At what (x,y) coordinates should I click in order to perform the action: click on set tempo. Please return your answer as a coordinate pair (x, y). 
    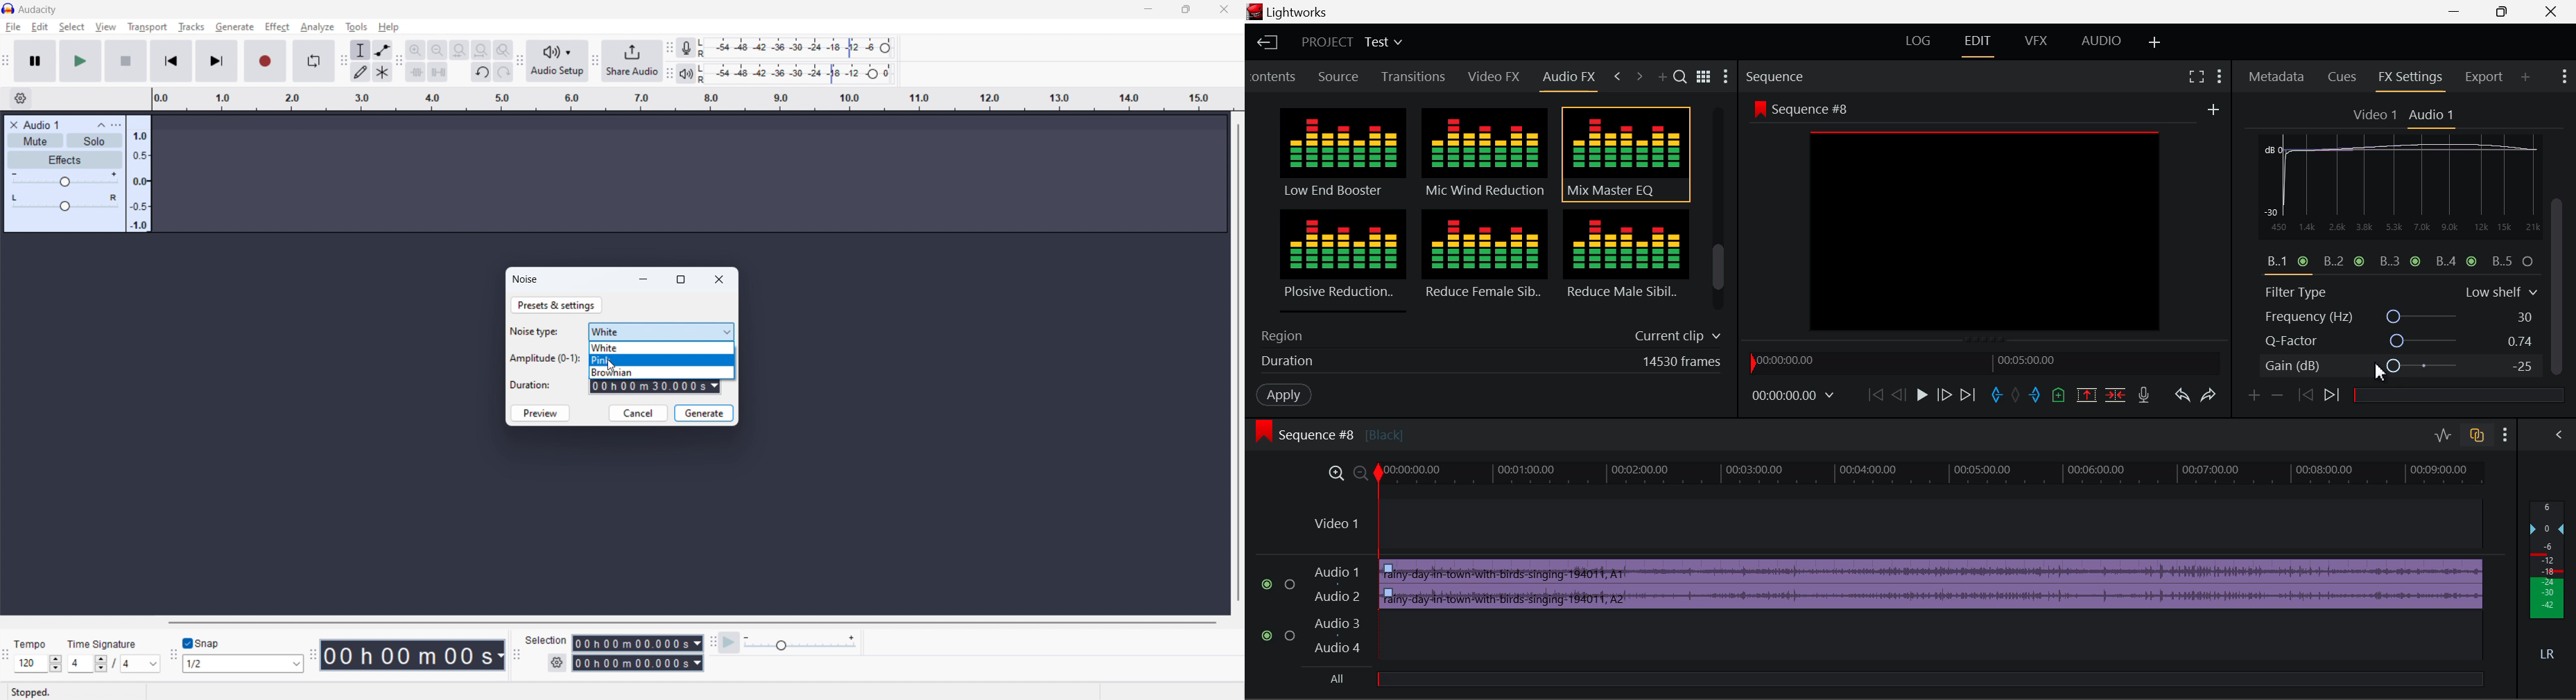
    Looking at the image, I should click on (38, 664).